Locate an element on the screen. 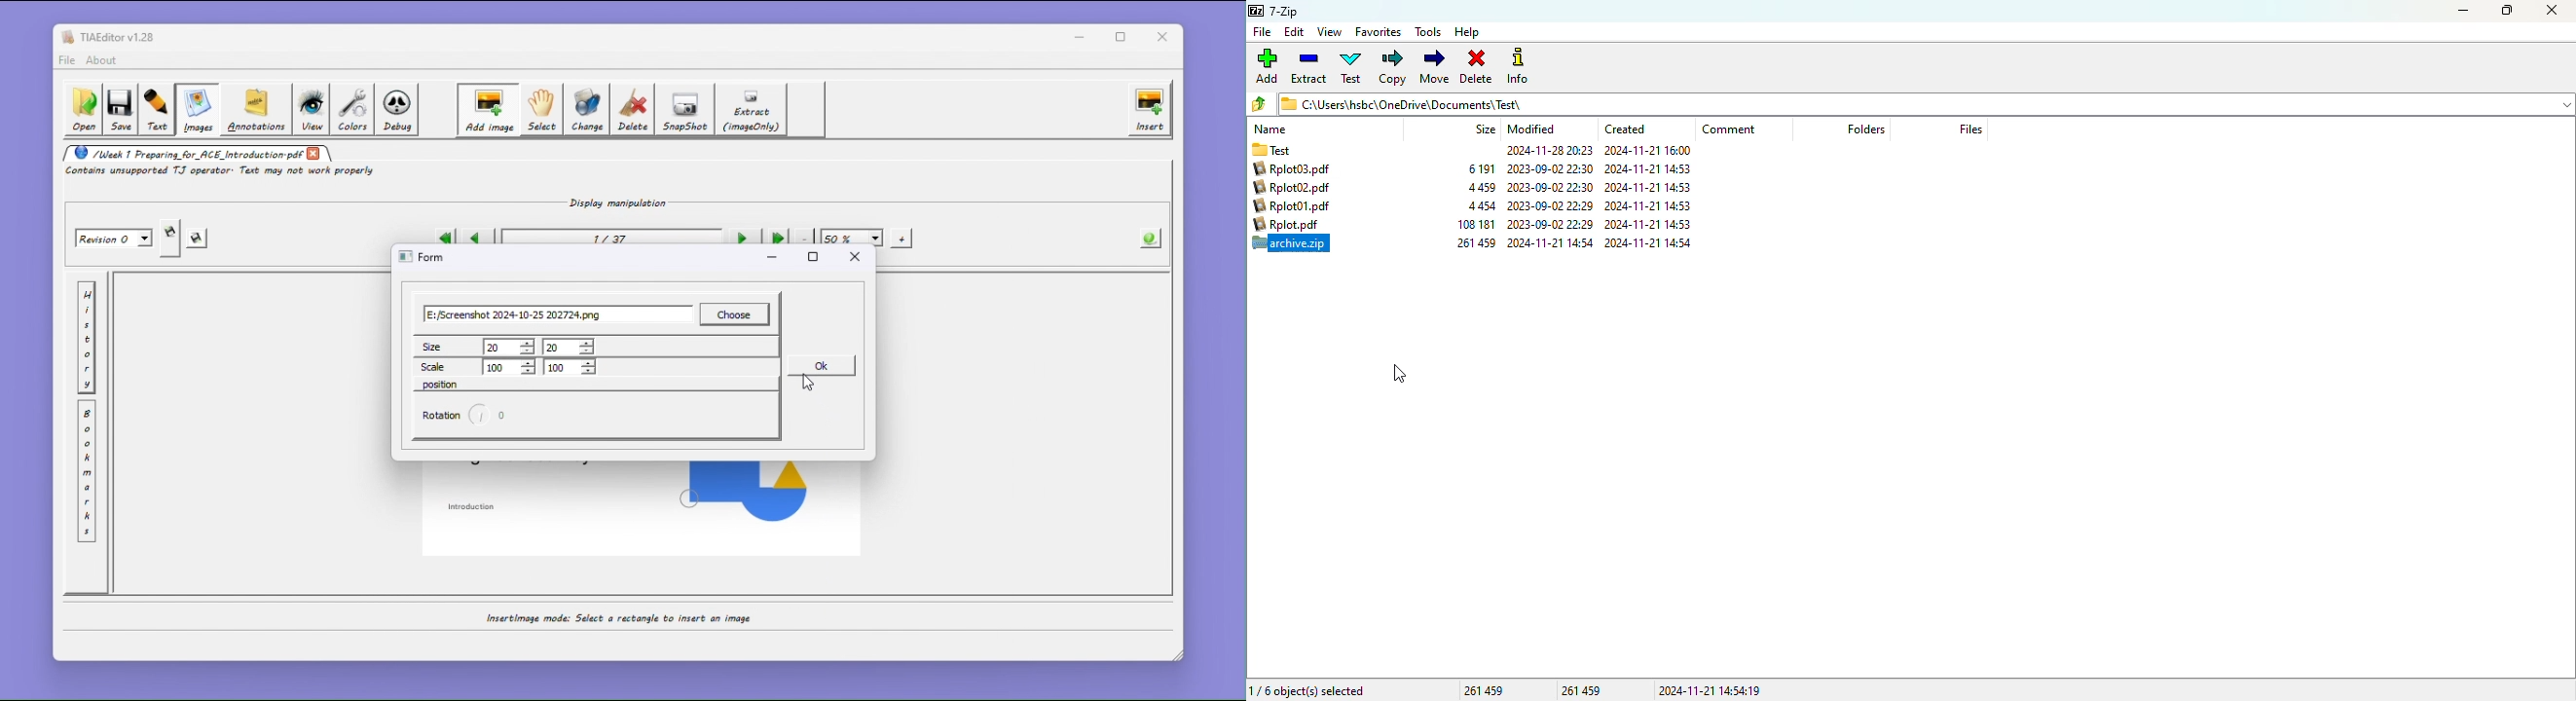 The height and width of the screenshot is (728, 2576). 2024-11-21 14:53 is located at coordinates (1650, 223).